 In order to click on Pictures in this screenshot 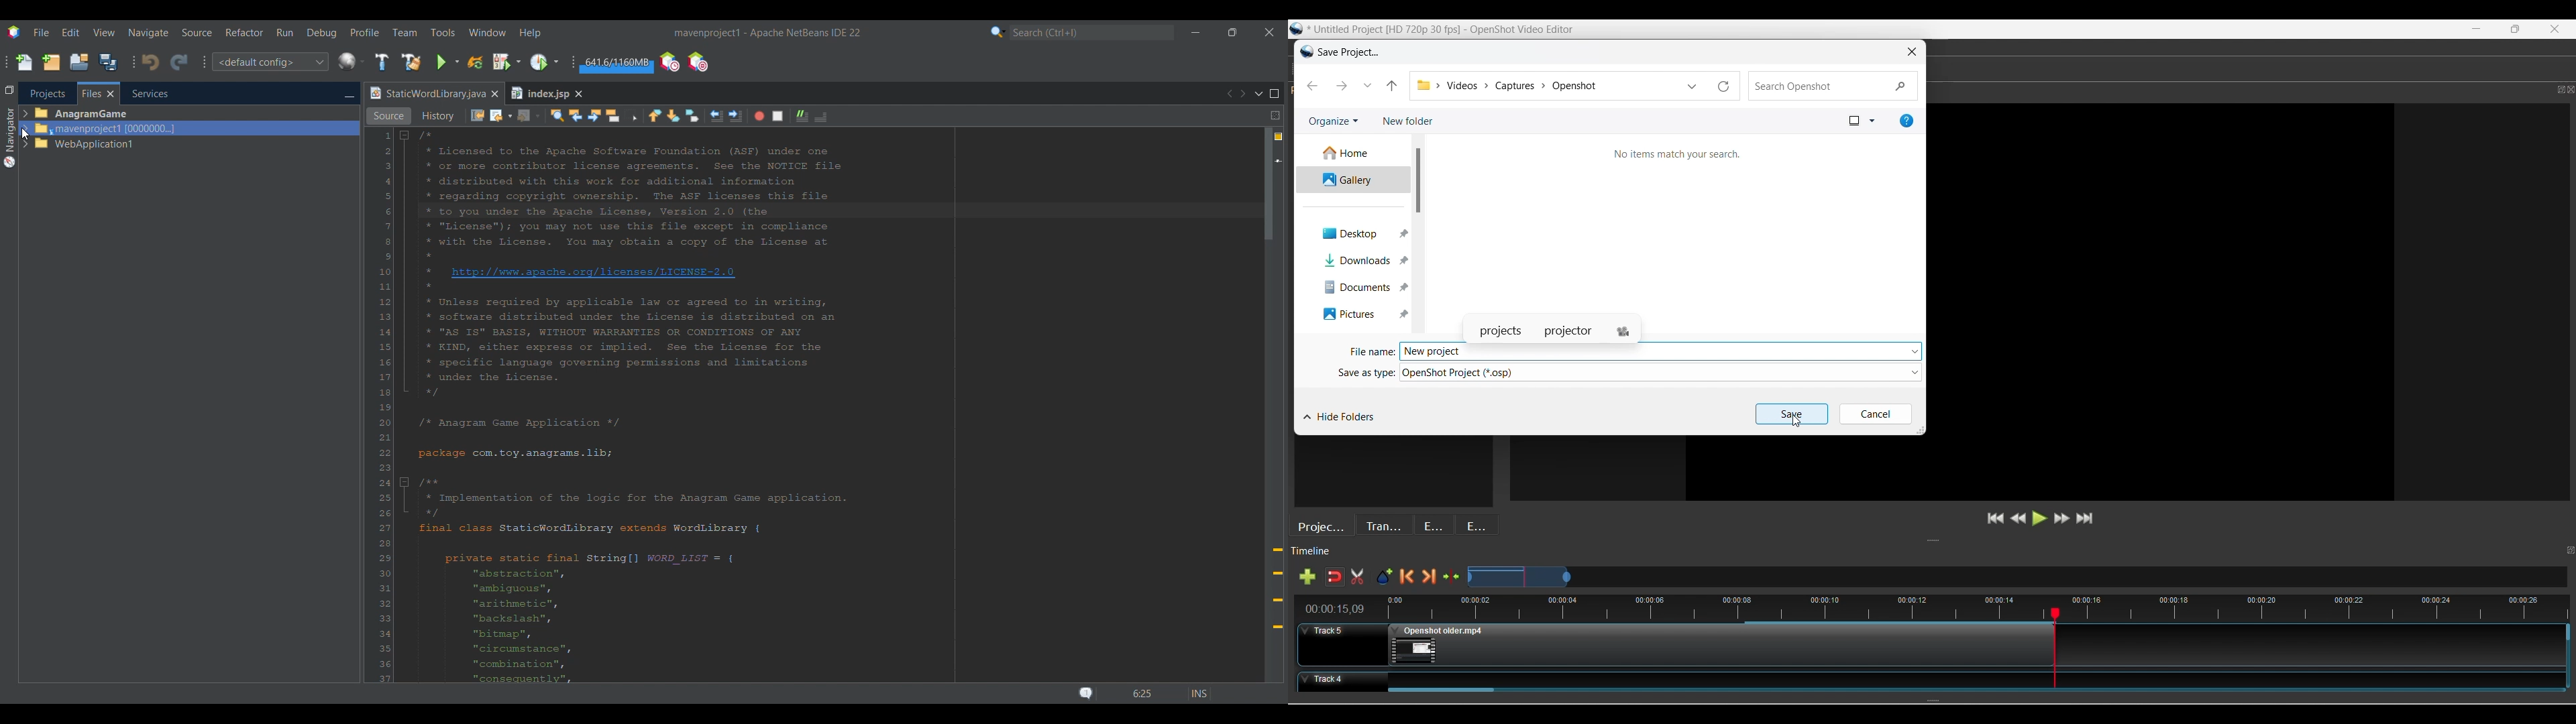, I will do `click(1359, 313)`.